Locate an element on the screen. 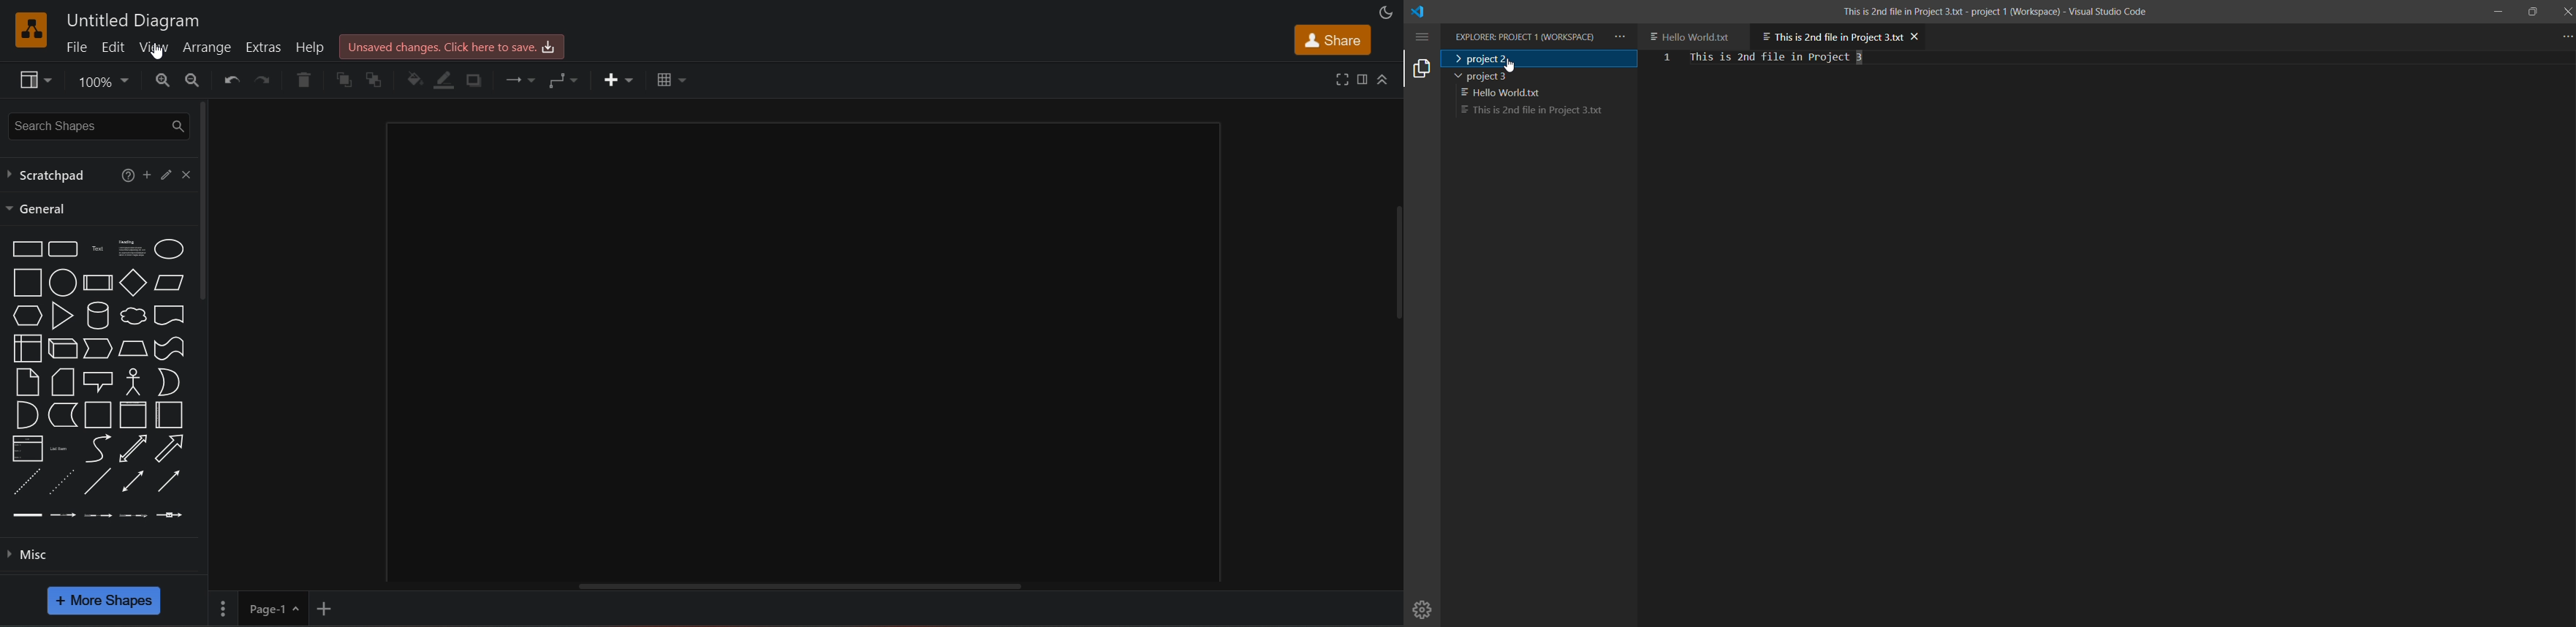 The height and width of the screenshot is (644, 2576). line is located at coordinates (99, 480).